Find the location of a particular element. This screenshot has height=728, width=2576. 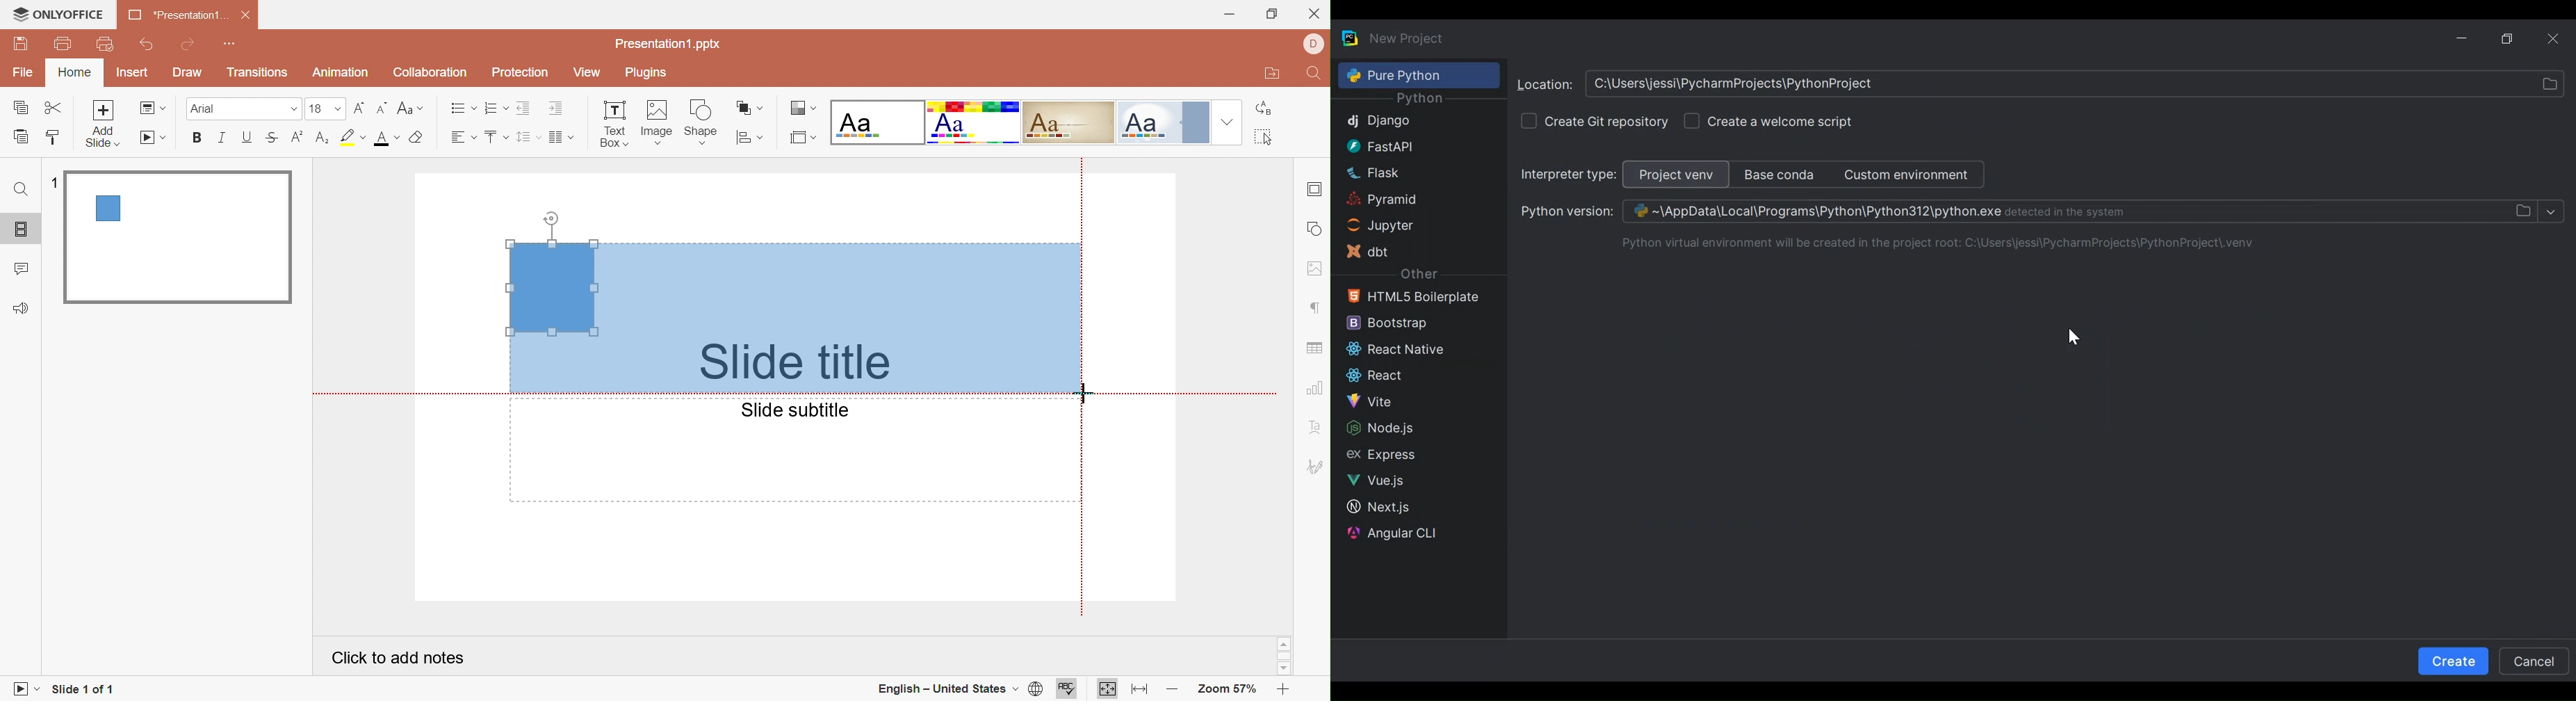

Slide is located at coordinates (178, 236).